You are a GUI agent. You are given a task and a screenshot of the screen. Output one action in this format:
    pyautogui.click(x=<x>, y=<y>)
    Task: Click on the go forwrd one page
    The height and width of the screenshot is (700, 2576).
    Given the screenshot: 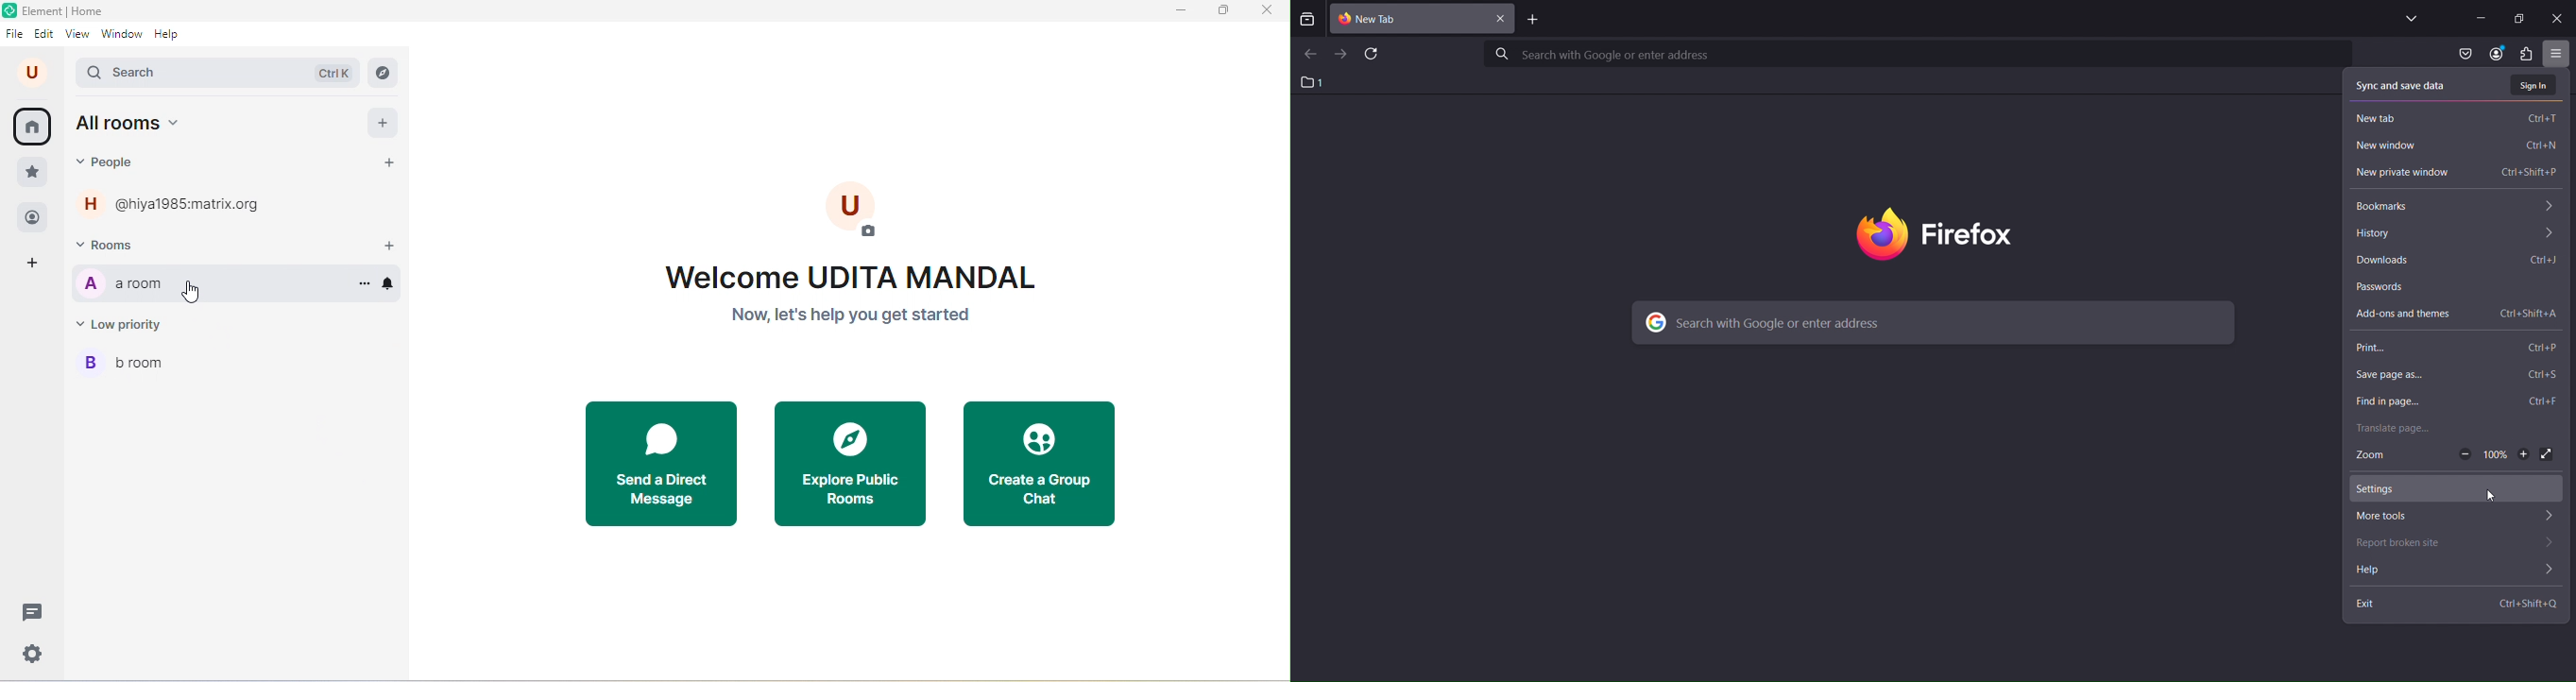 What is the action you would take?
    pyautogui.click(x=1340, y=53)
    